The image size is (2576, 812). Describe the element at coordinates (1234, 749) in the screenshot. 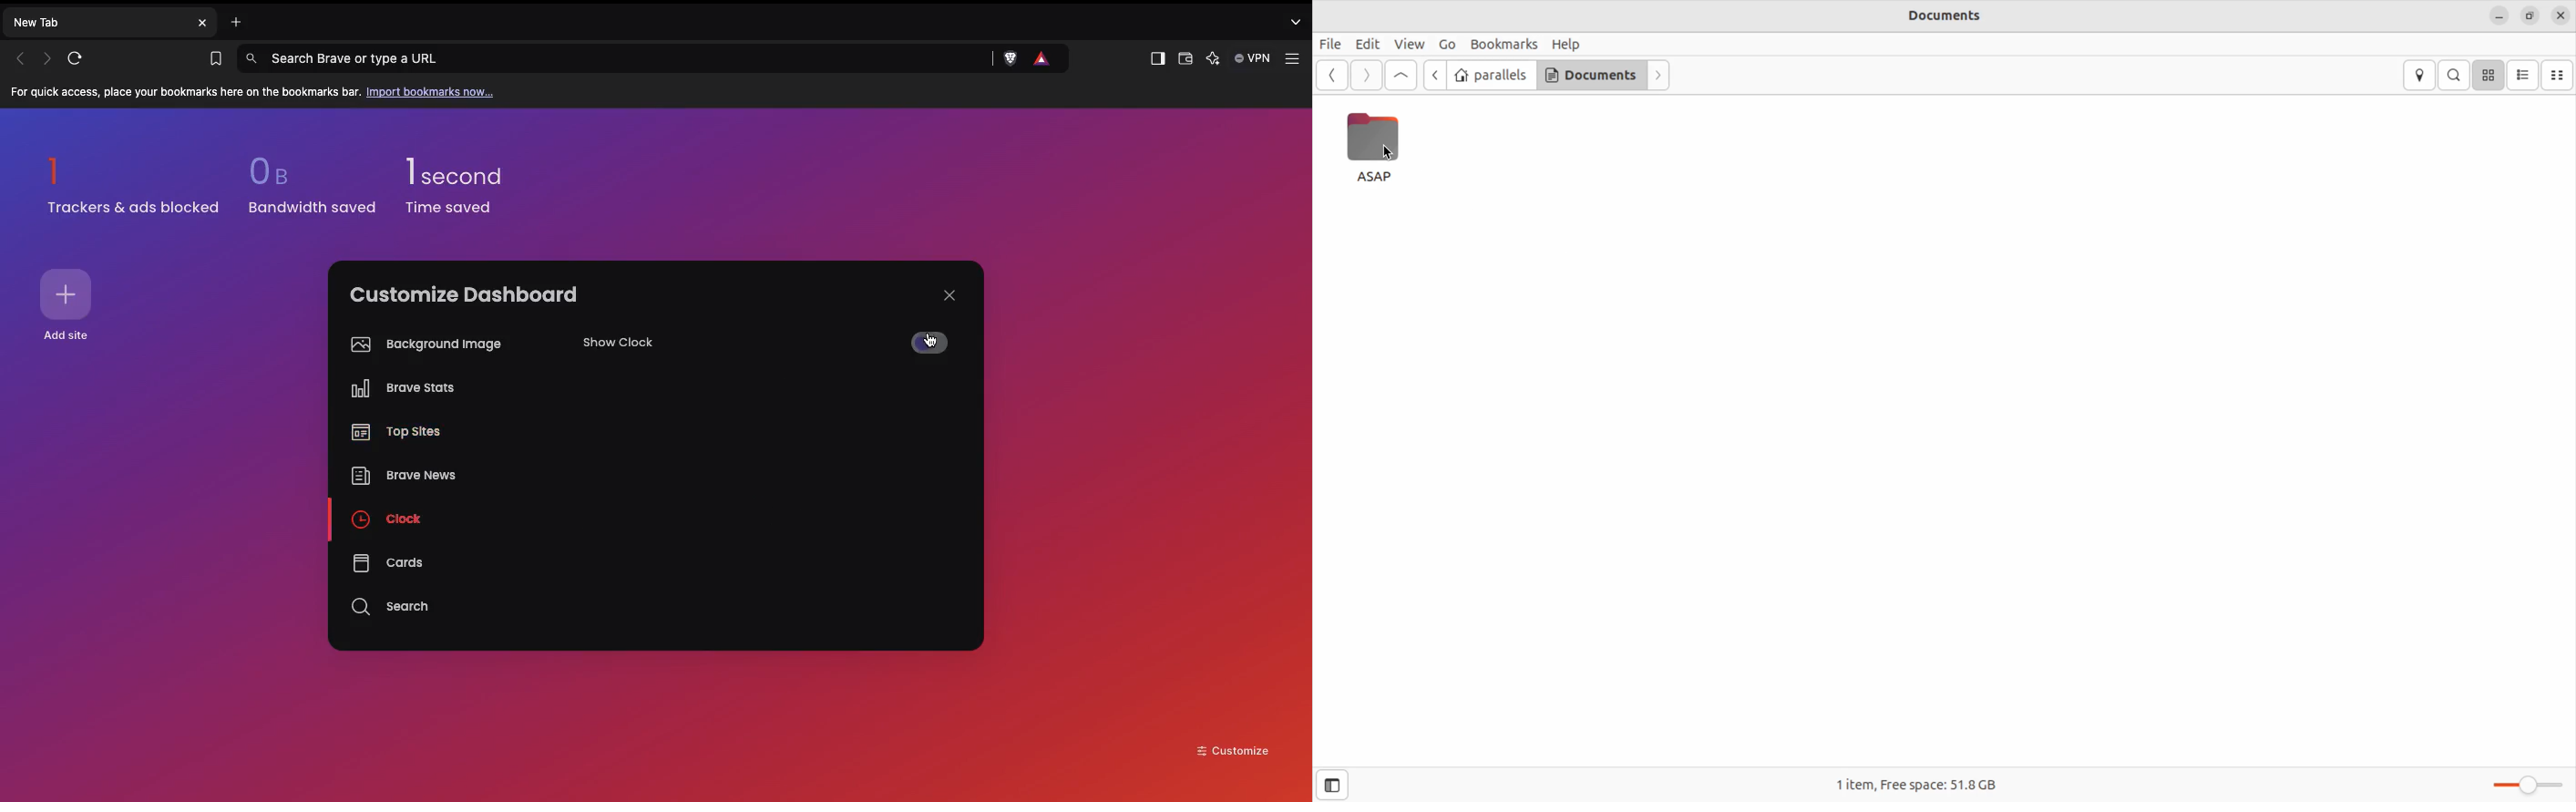

I see `Customize` at that location.